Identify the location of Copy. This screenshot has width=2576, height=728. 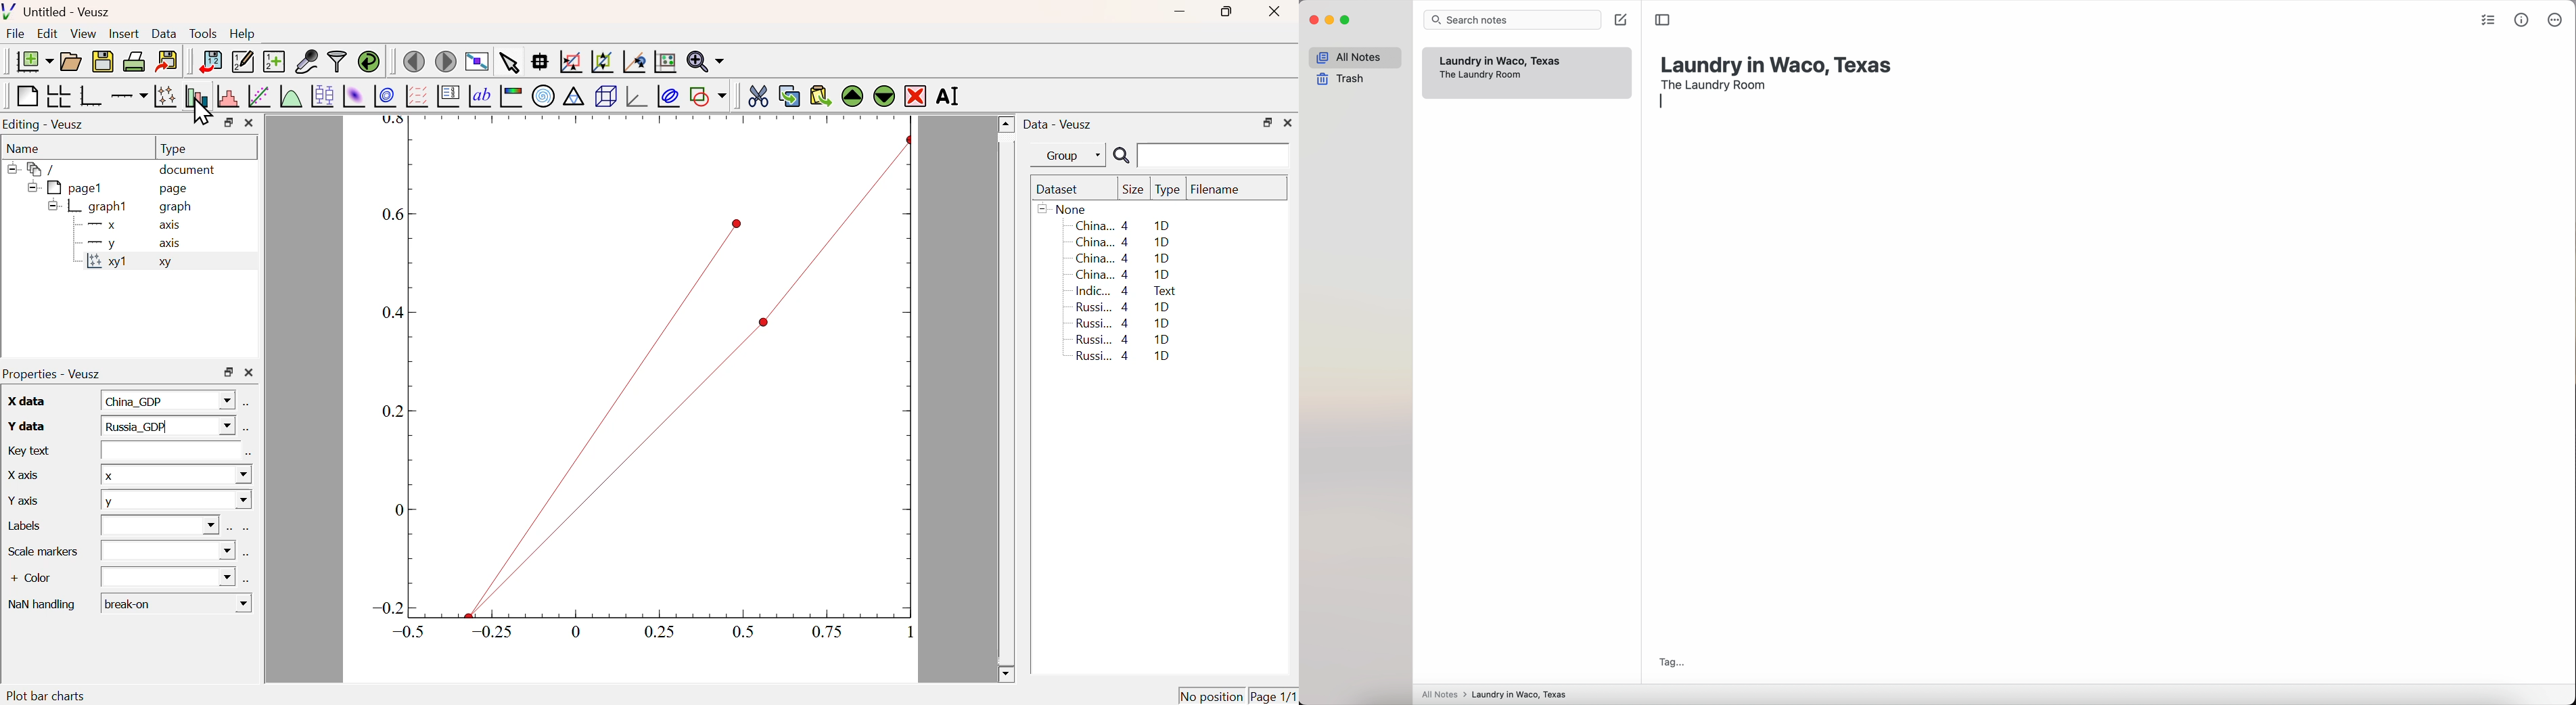
(789, 96).